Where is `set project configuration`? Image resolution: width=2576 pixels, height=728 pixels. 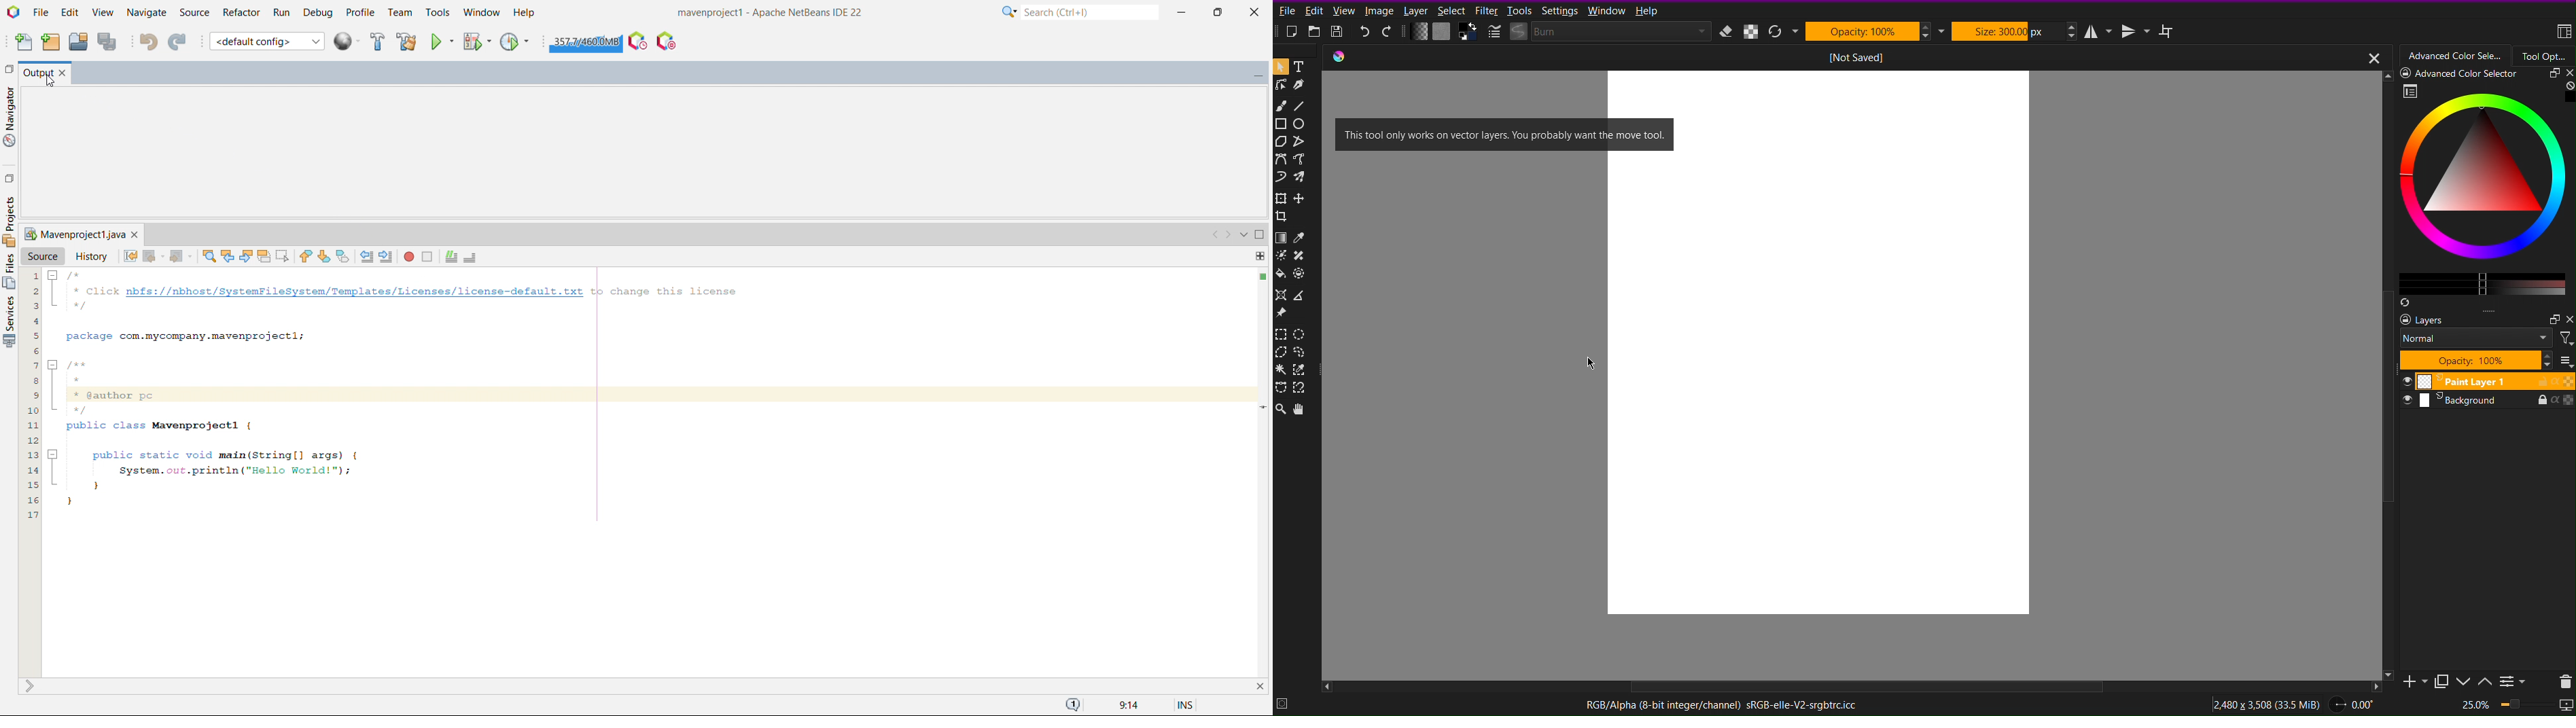
set project configuration is located at coordinates (267, 40).